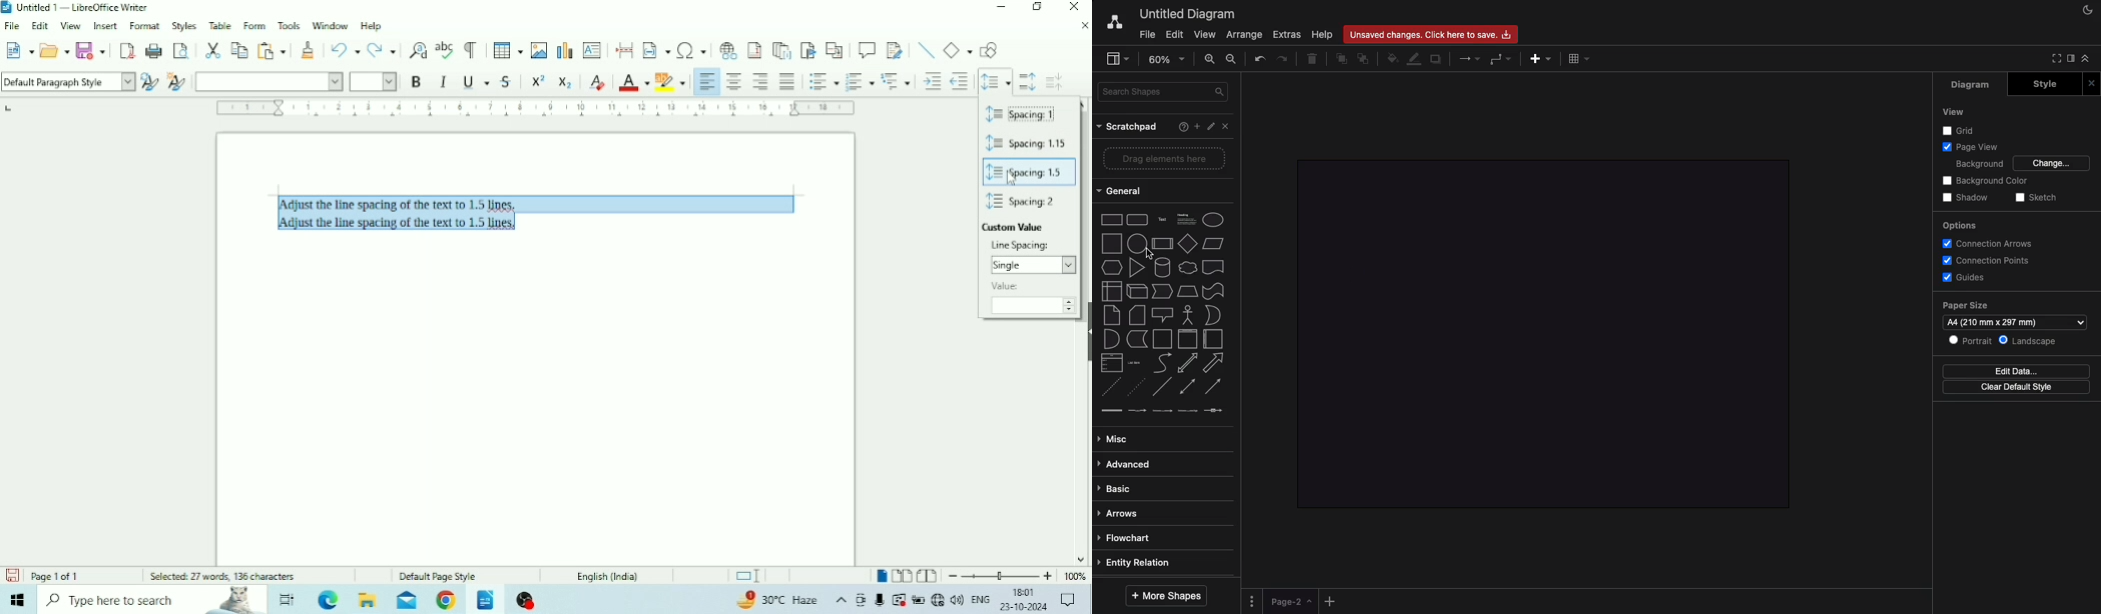  I want to click on Mic, so click(879, 600).